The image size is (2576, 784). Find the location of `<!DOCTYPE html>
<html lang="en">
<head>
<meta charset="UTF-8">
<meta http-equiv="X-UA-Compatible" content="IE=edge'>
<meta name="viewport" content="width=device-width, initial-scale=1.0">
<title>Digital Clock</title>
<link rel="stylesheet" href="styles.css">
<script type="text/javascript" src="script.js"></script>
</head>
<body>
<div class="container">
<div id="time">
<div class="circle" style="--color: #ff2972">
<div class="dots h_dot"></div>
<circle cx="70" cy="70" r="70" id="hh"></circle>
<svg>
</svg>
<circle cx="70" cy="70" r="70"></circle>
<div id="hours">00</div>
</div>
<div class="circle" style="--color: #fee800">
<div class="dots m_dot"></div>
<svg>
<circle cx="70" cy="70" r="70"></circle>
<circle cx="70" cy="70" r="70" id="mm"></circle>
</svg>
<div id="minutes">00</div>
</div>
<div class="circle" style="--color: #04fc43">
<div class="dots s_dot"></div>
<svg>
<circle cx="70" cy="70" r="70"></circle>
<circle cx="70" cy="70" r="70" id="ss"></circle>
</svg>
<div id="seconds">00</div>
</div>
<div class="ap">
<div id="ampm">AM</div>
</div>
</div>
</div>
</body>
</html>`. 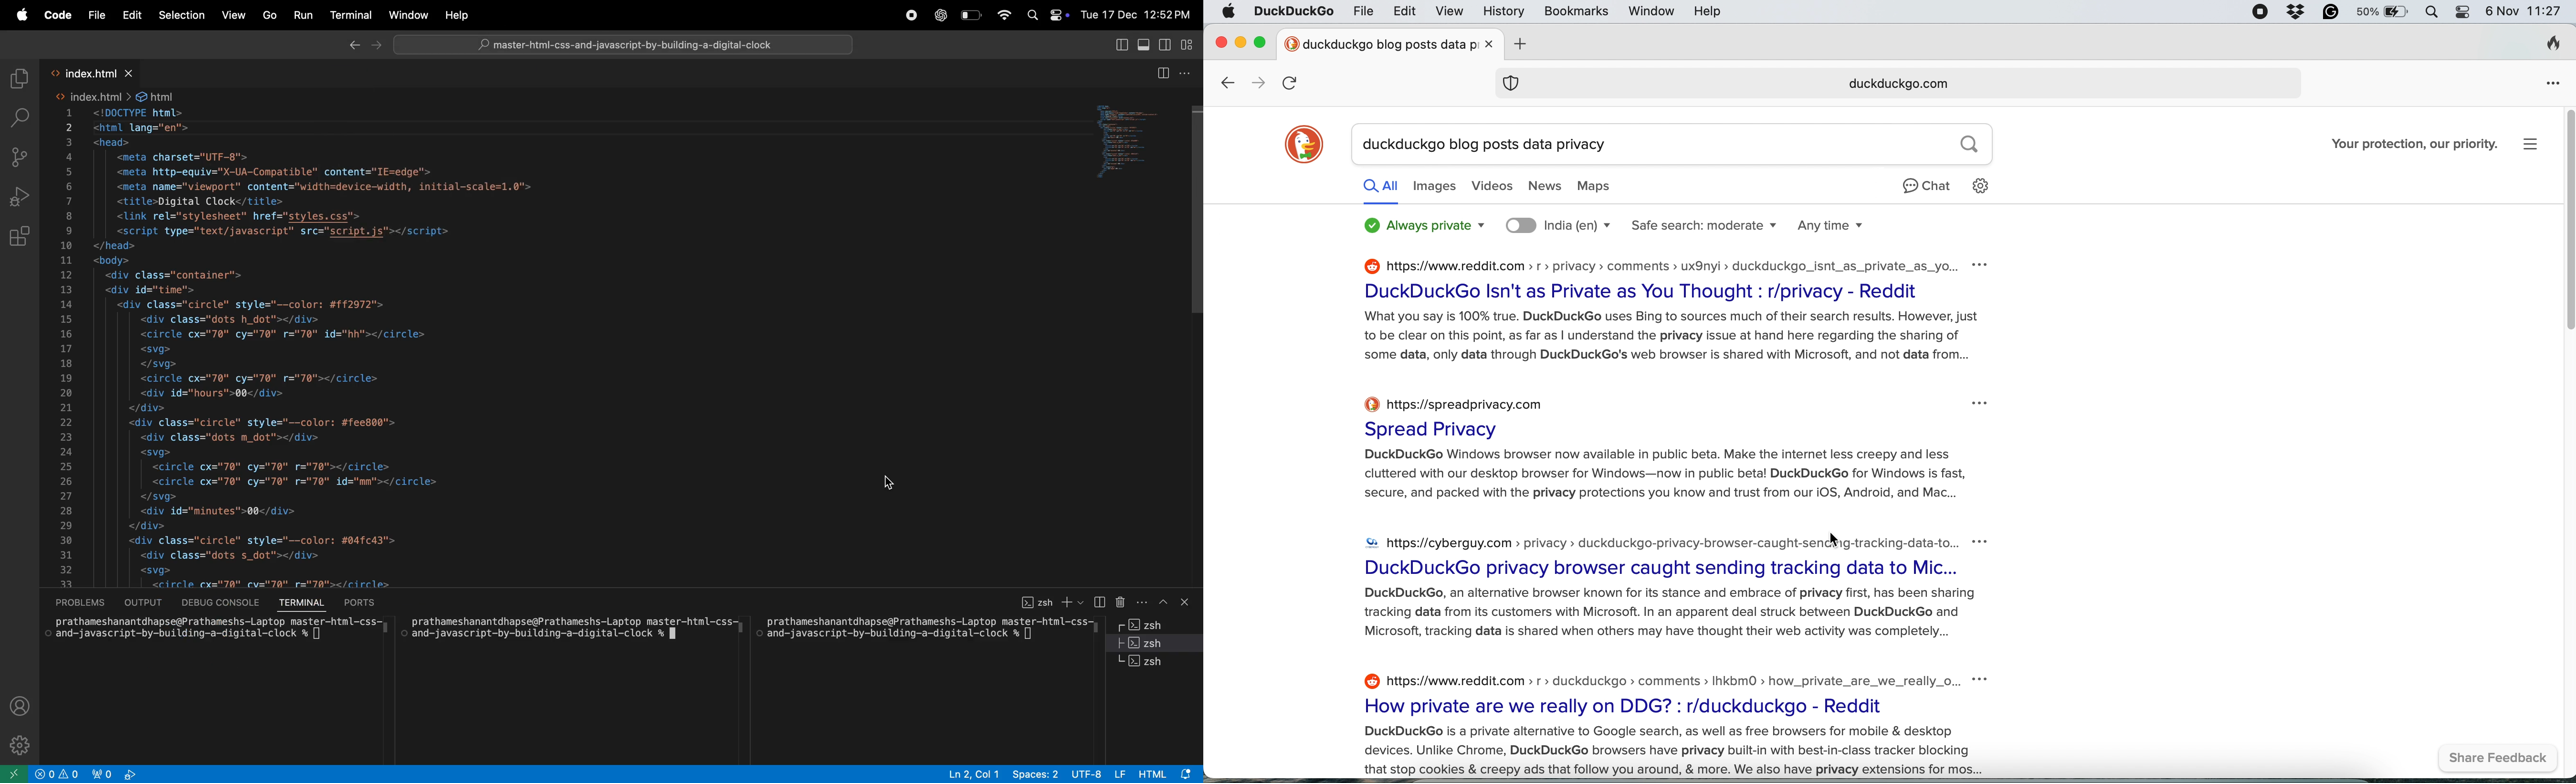

<!DOCTYPE html>
<html lang="en">
<head>
<meta charset="UTF-8">
<meta http-equiv="X-UA-Compatible" content="IE=edge'>
<meta name="viewport" content="width=device-width, initial-scale=1.0">
<title>Digital Clock</title>
<link rel="stylesheet" href="styles.css">
<script type="text/javascript" src="script.js"></script>
</head>
<body>
<div class="container">
<div id="time">
<div class="circle" style="--color: #ff2972">
<div class="dots h_dot"></div>
<circle cx="70" cy="70" r="70" id="hh"></circle>
<svg>
</svg>
<circle cx="70" cy="70" r="70"></circle>
<div id="hours">00</div>
</div>
<div class="circle" style="--color: #fee800">
<div class="dots m_dot"></div>
<svg>
<circle cx="70" cy="70" r="70"></circle>
<circle cx="70" cy="70" r="70" id="mm"></circle>
</svg>
<div id="minutes">00</div>
</div>
<div class="circle" style="--color: #04fc43">
<div class="dots s_dot"></div>
<svg>
<circle cx="70" cy="70" r="70"></circle>
<circle cx="70" cy="70" r="70" id="ss"></circle>
</svg>
<div id="seconds">00</div>
</div>
<div class="ap">
<div id="ampm">AM</div>
</div>
</div>
</div>
</body>
</html> is located at coordinates (311, 346).